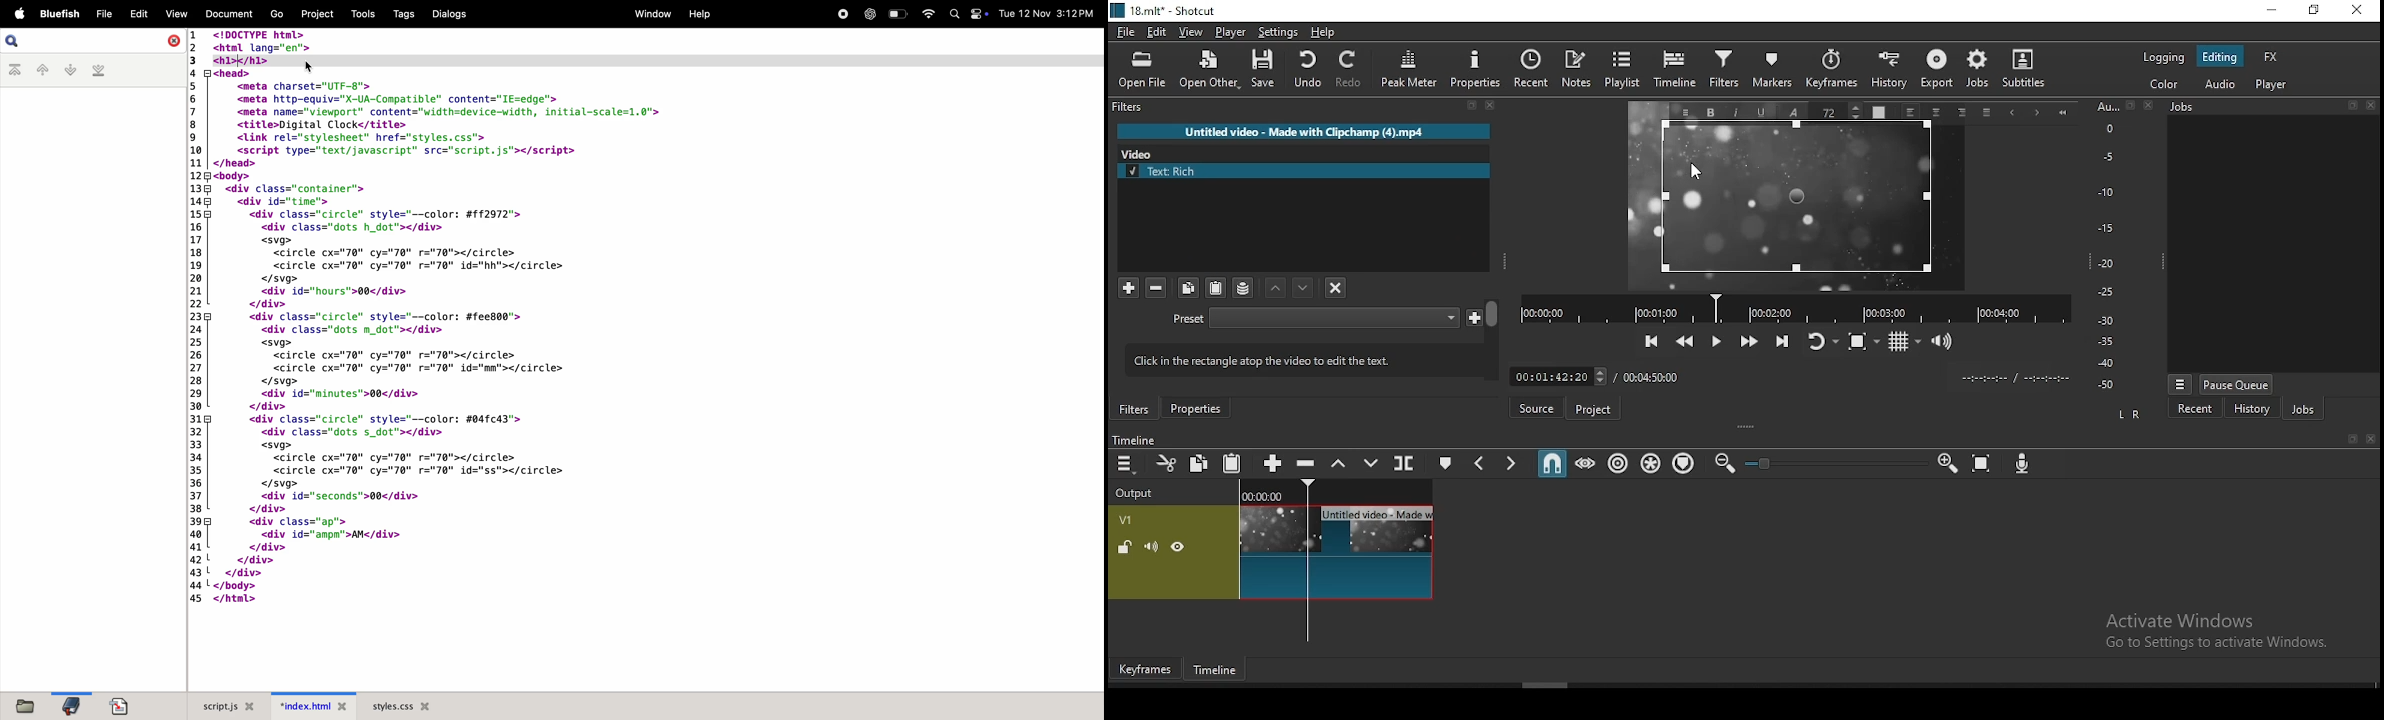  Describe the element at coordinates (401, 706) in the screenshot. I see `styles.css` at that location.